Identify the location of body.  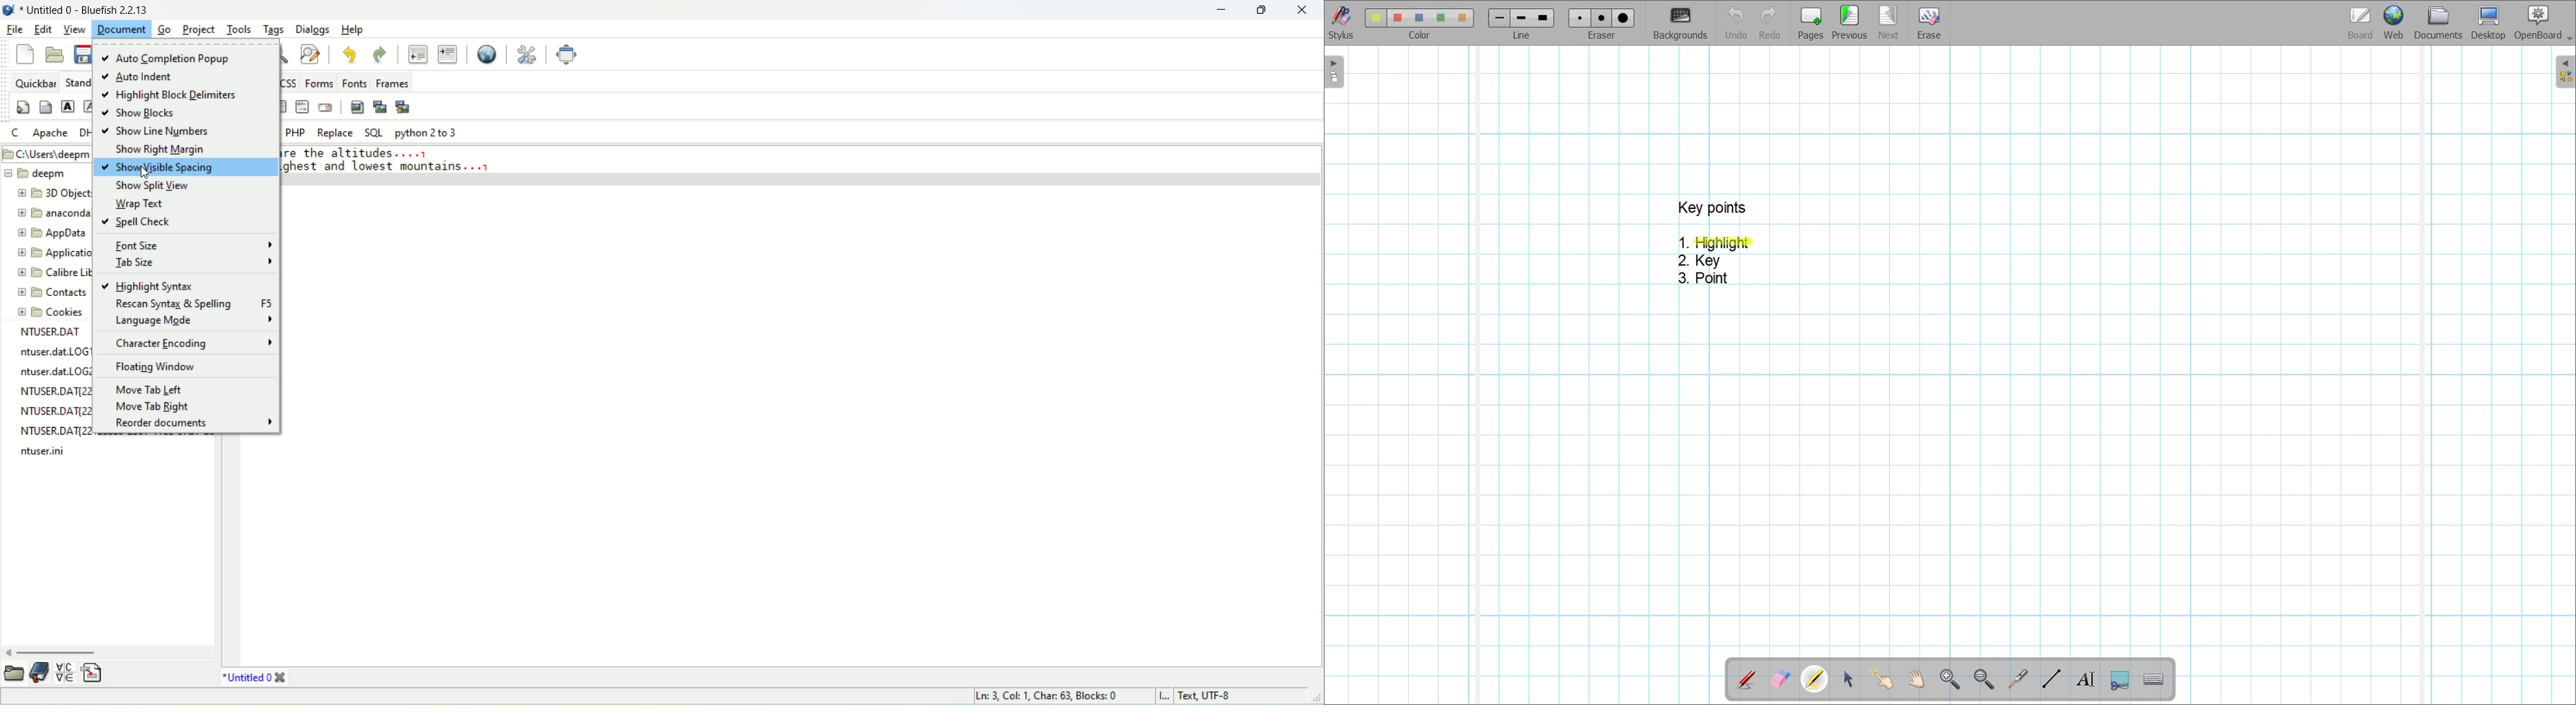
(45, 107).